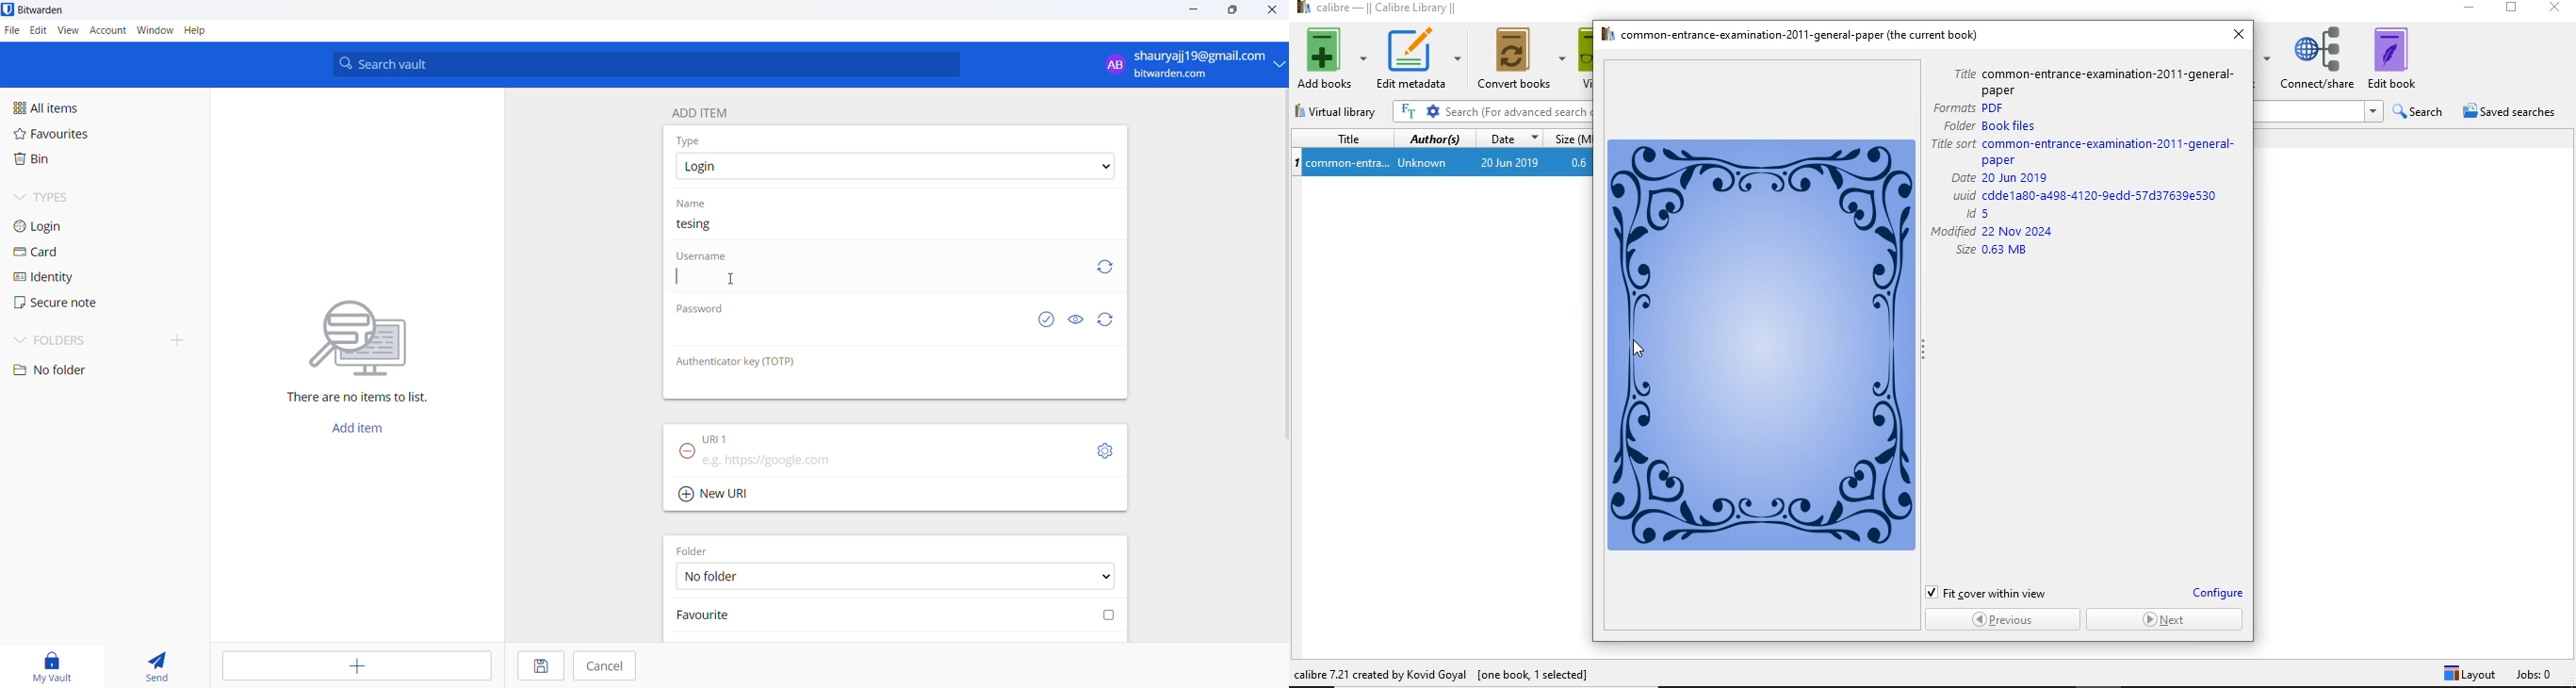 The height and width of the screenshot is (700, 2576). What do you see at coordinates (203, 32) in the screenshot?
I see `Help` at bounding box center [203, 32].